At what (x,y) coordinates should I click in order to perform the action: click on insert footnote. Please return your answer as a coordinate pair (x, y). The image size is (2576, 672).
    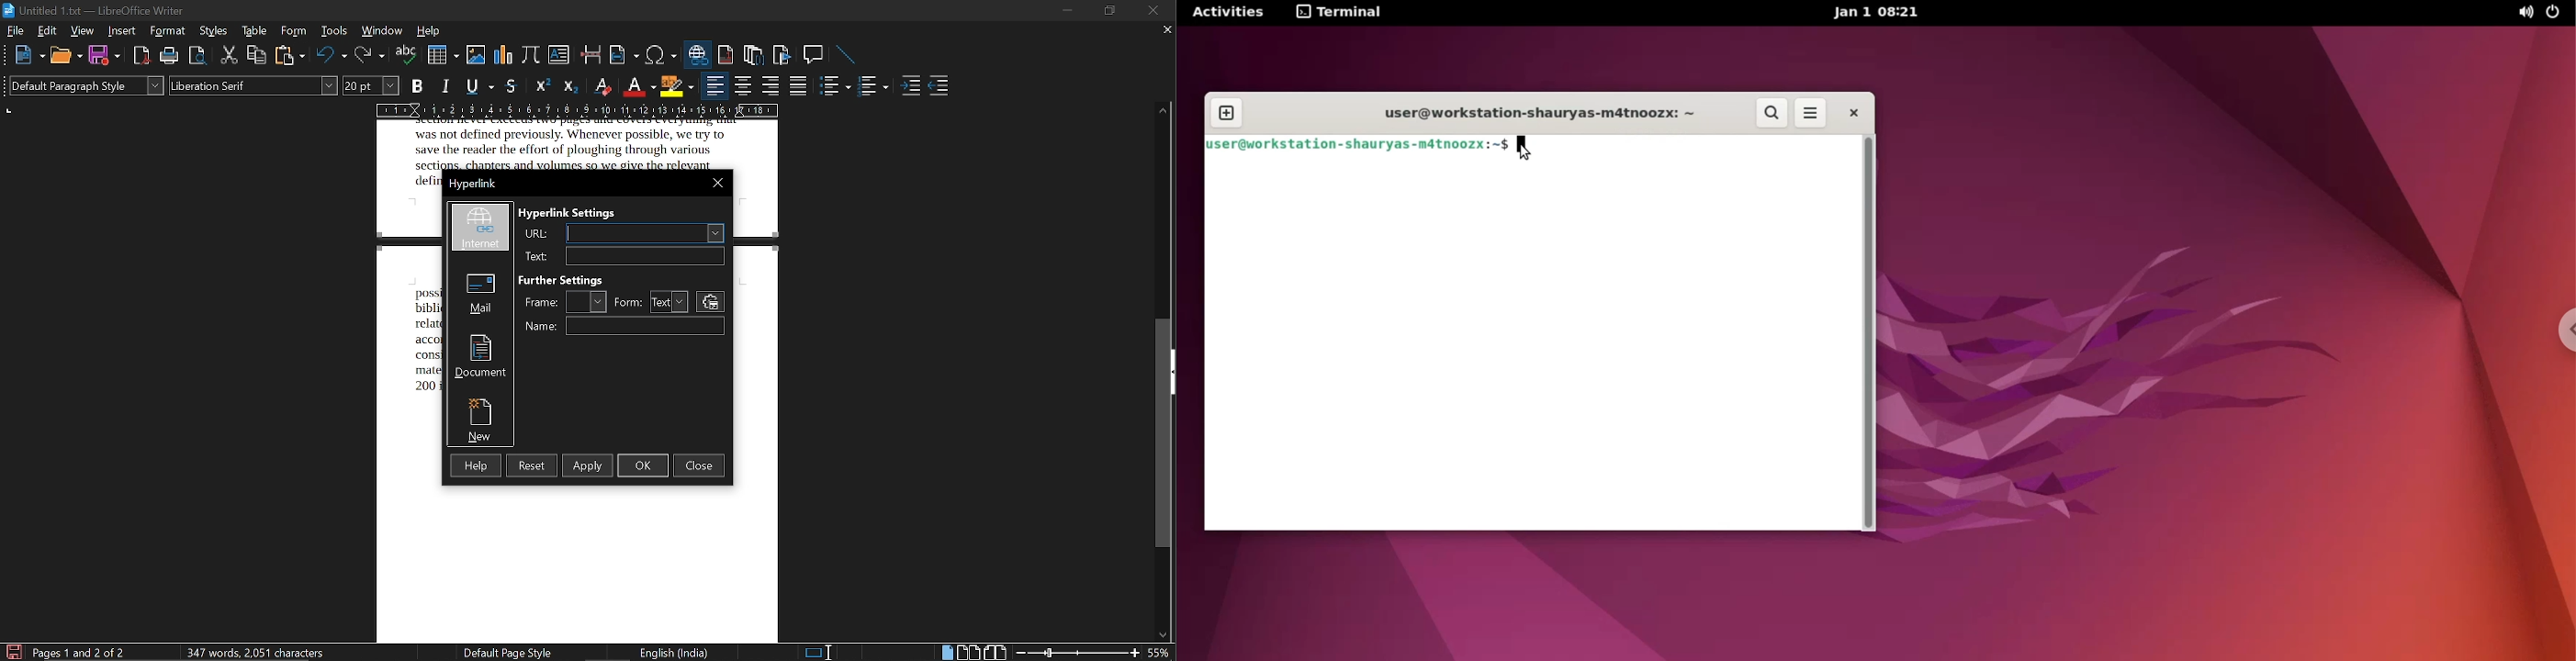
    Looking at the image, I should click on (726, 54).